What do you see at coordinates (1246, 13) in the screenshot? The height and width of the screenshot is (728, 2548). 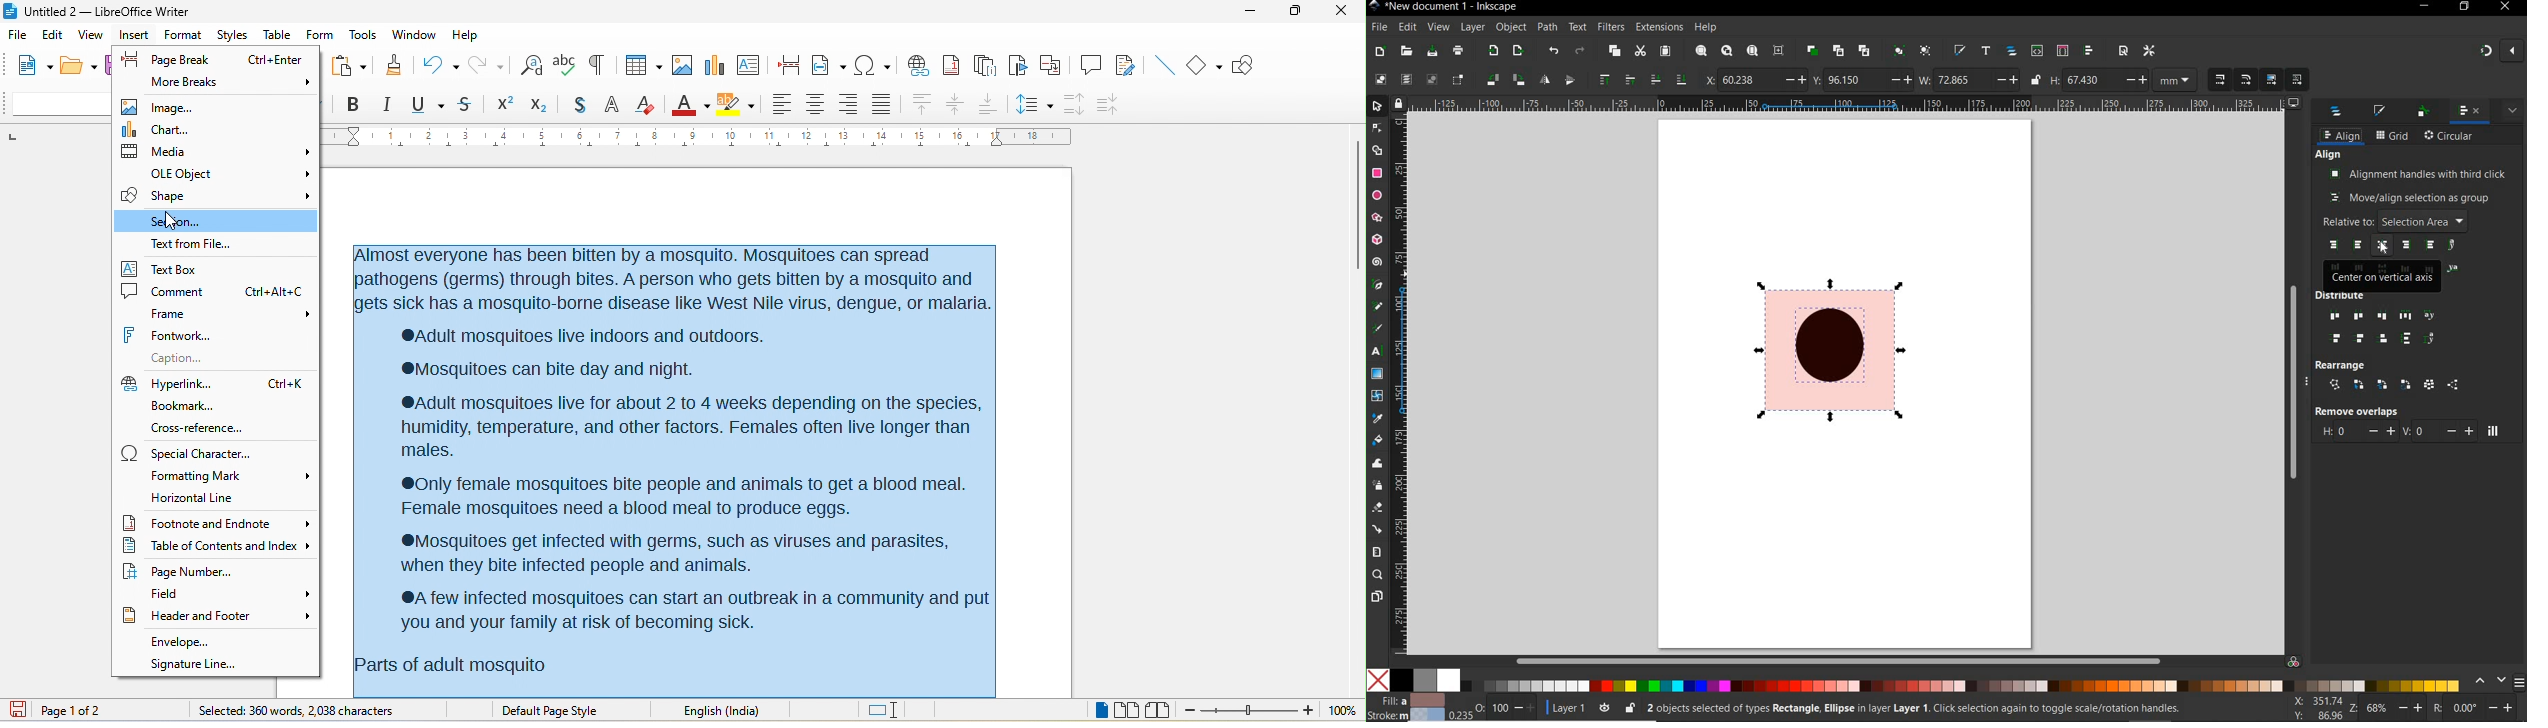 I see `minimize` at bounding box center [1246, 13].